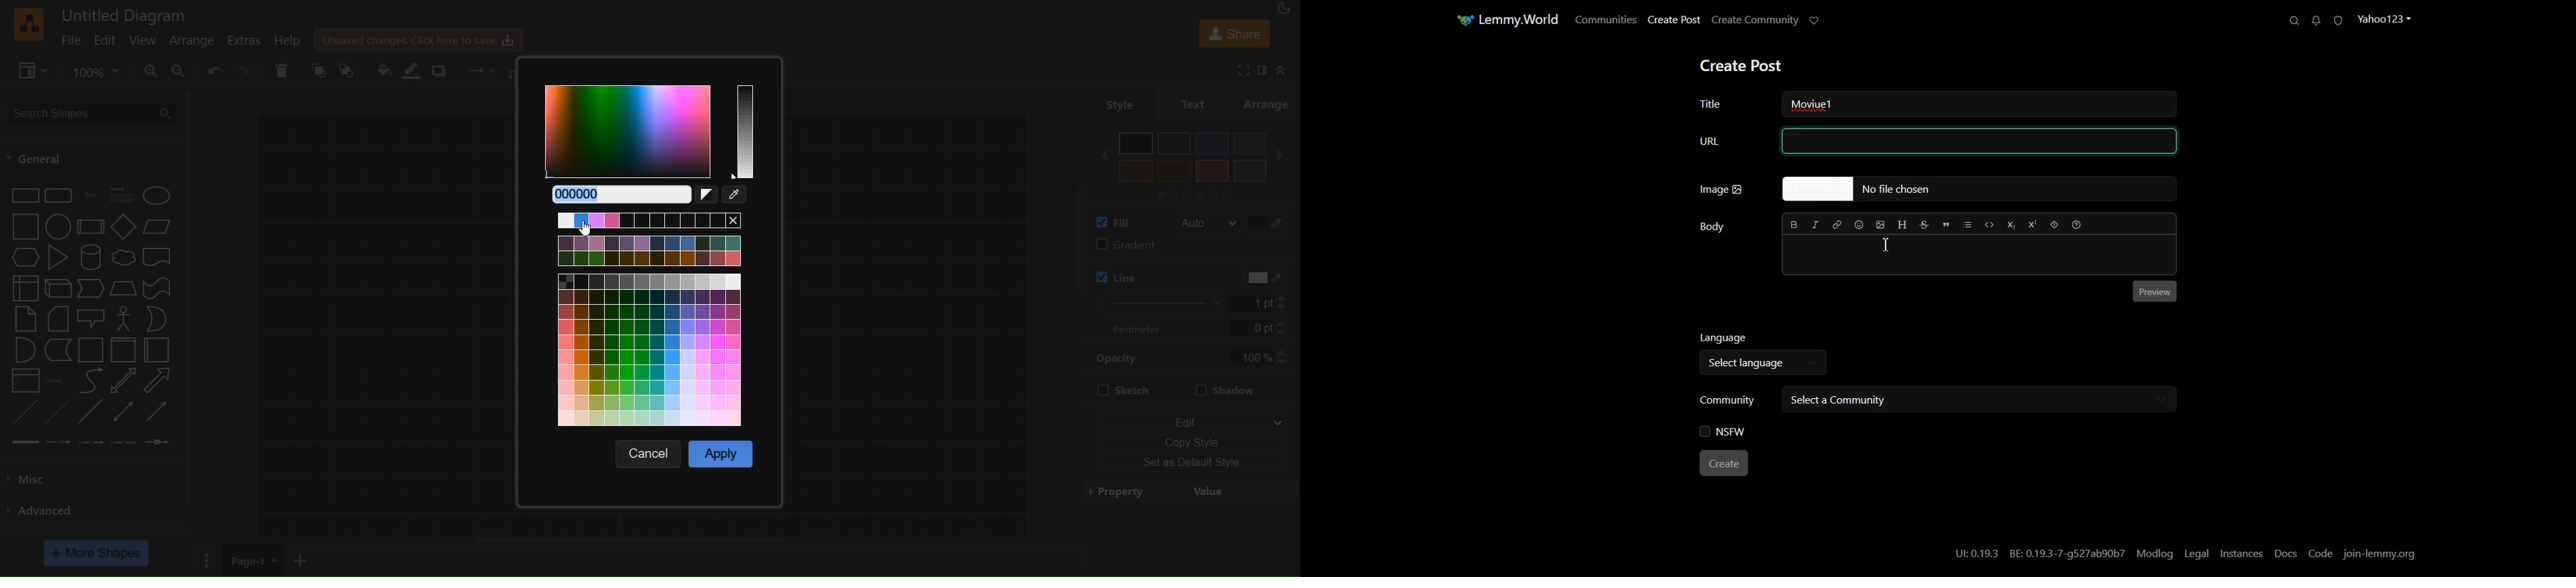 The width and height of the screenshot is (2576, 588). I want to click on arrow, so click(157, 381).